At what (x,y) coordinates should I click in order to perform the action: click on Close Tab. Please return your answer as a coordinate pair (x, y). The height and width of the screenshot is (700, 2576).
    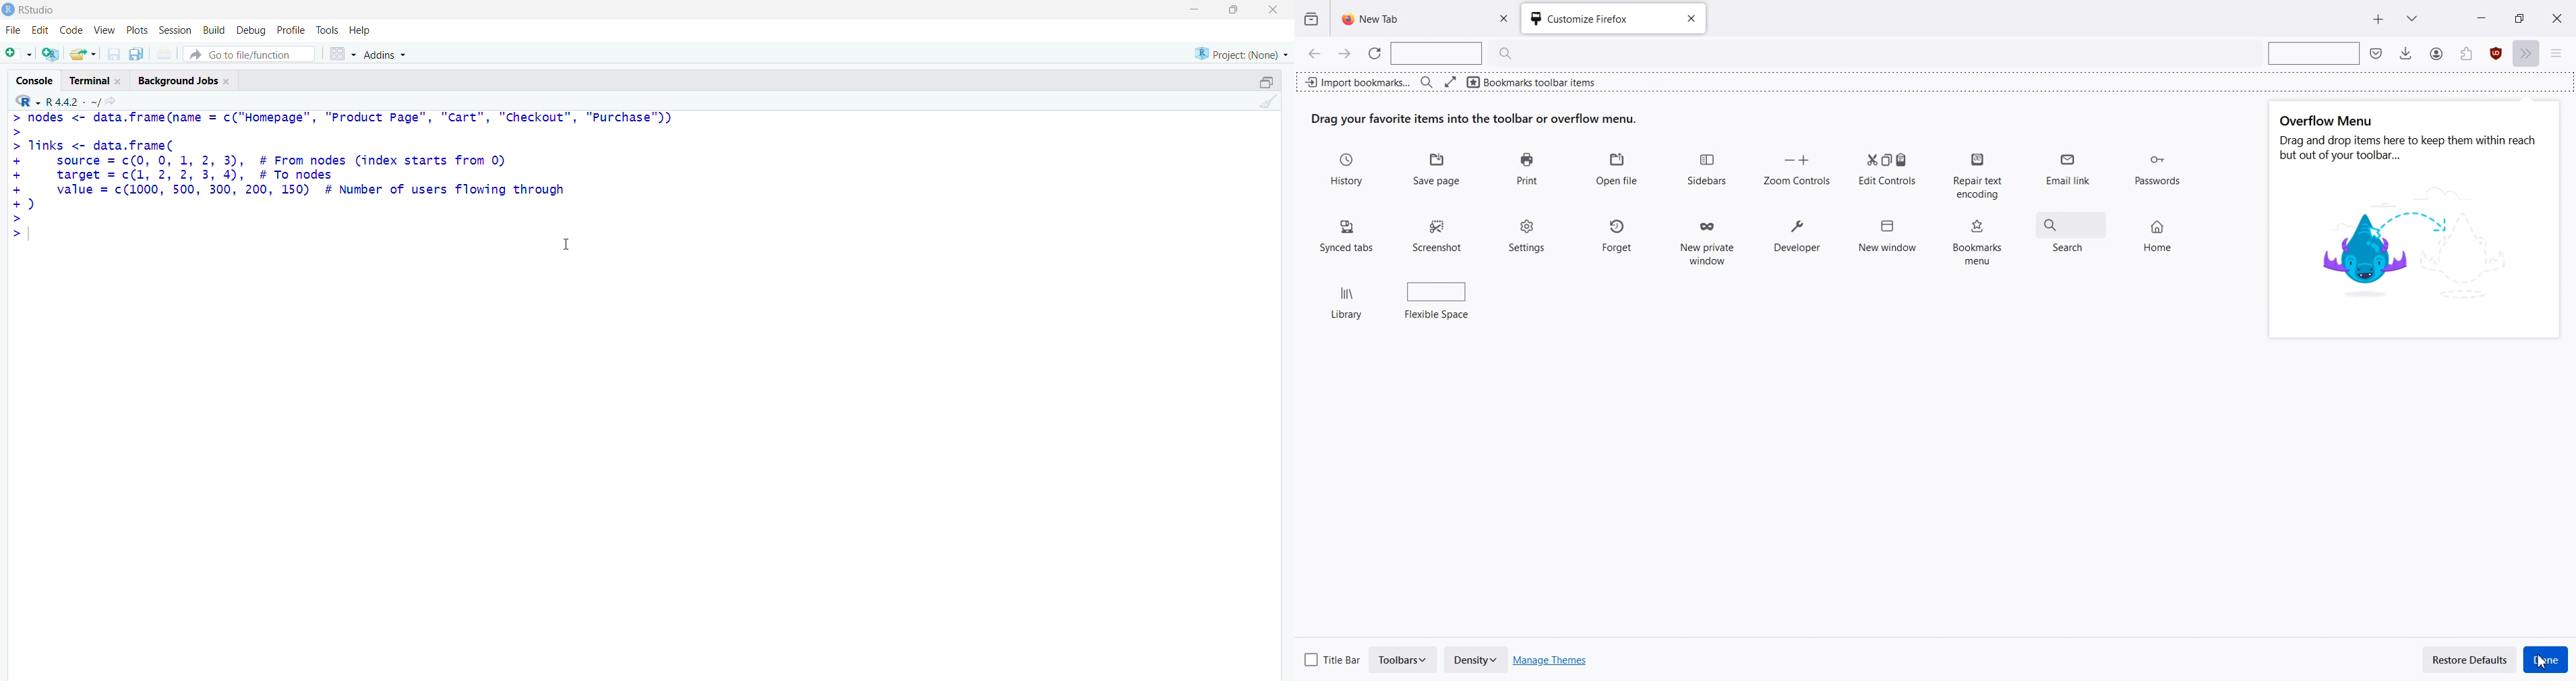
    Looking at the image, I should click on (1507, 19).